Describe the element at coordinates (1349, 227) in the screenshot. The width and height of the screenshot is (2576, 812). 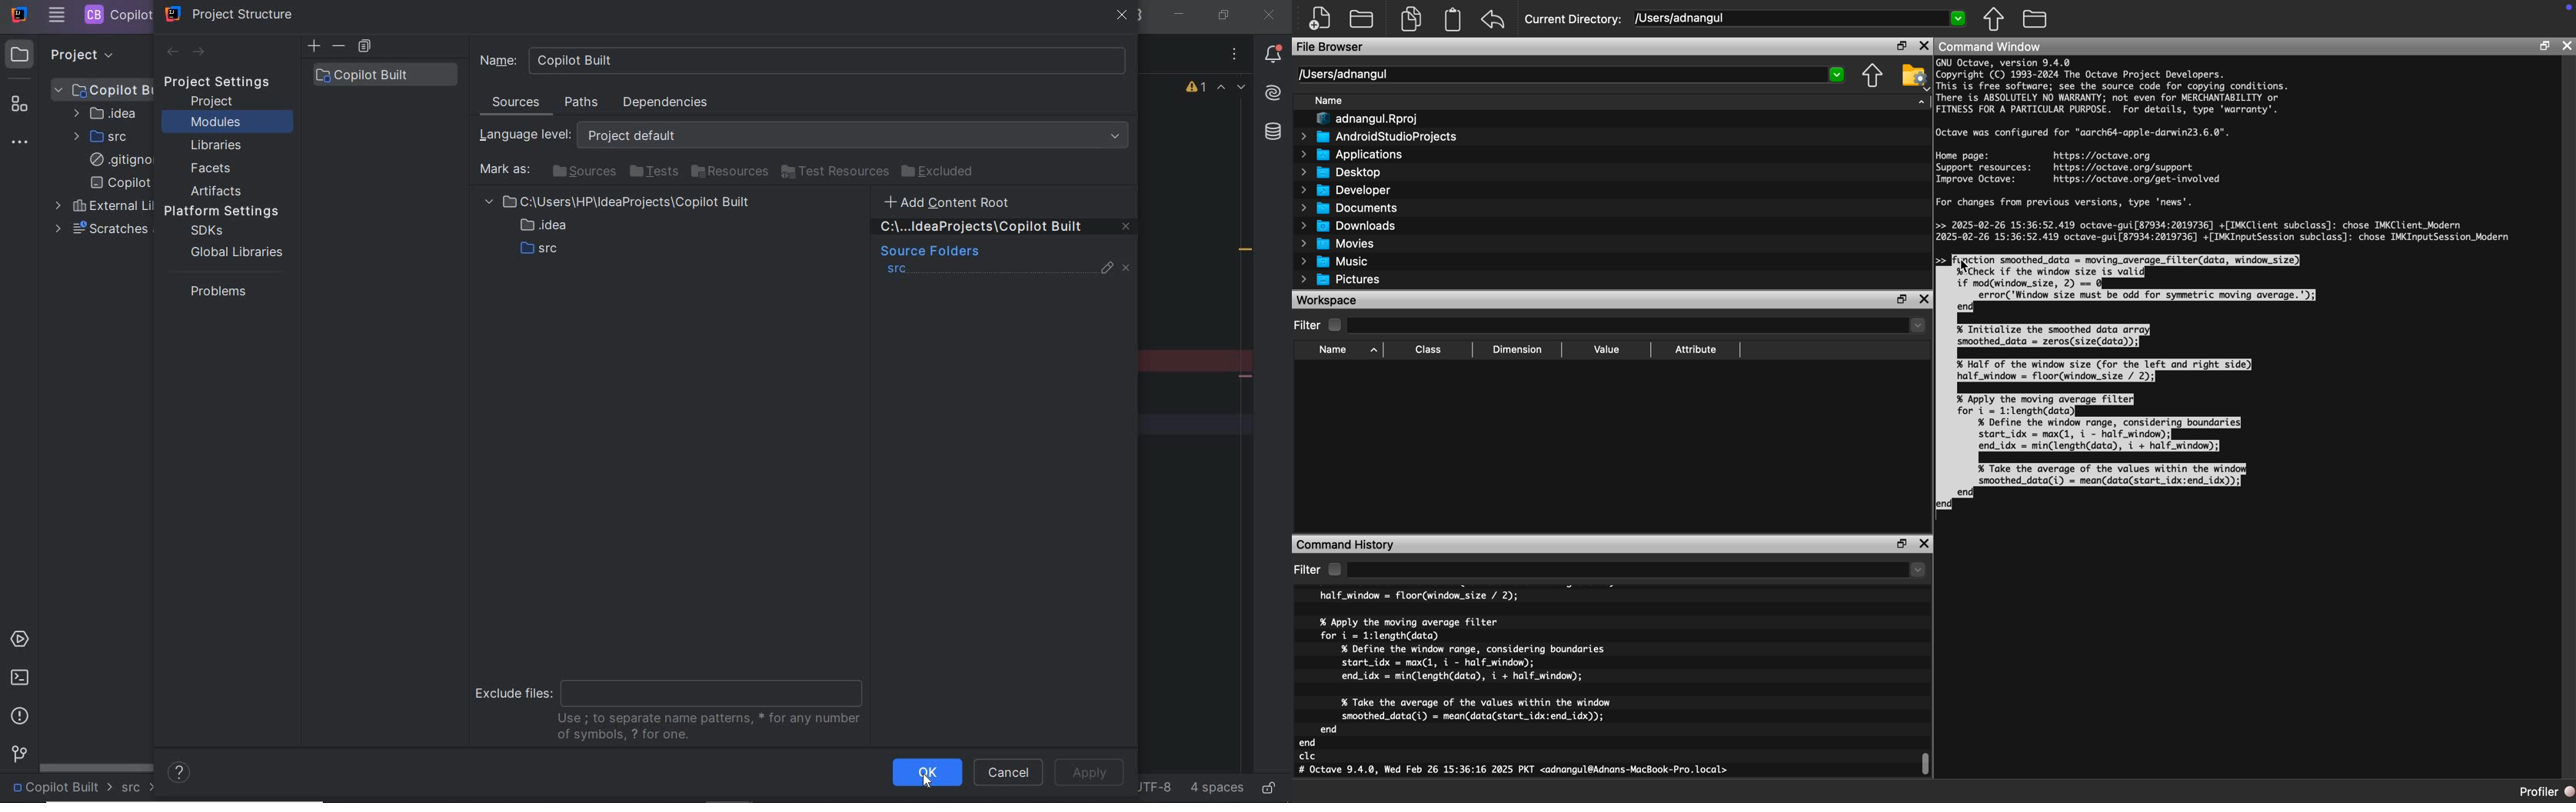
I see `Downloads` at that location.